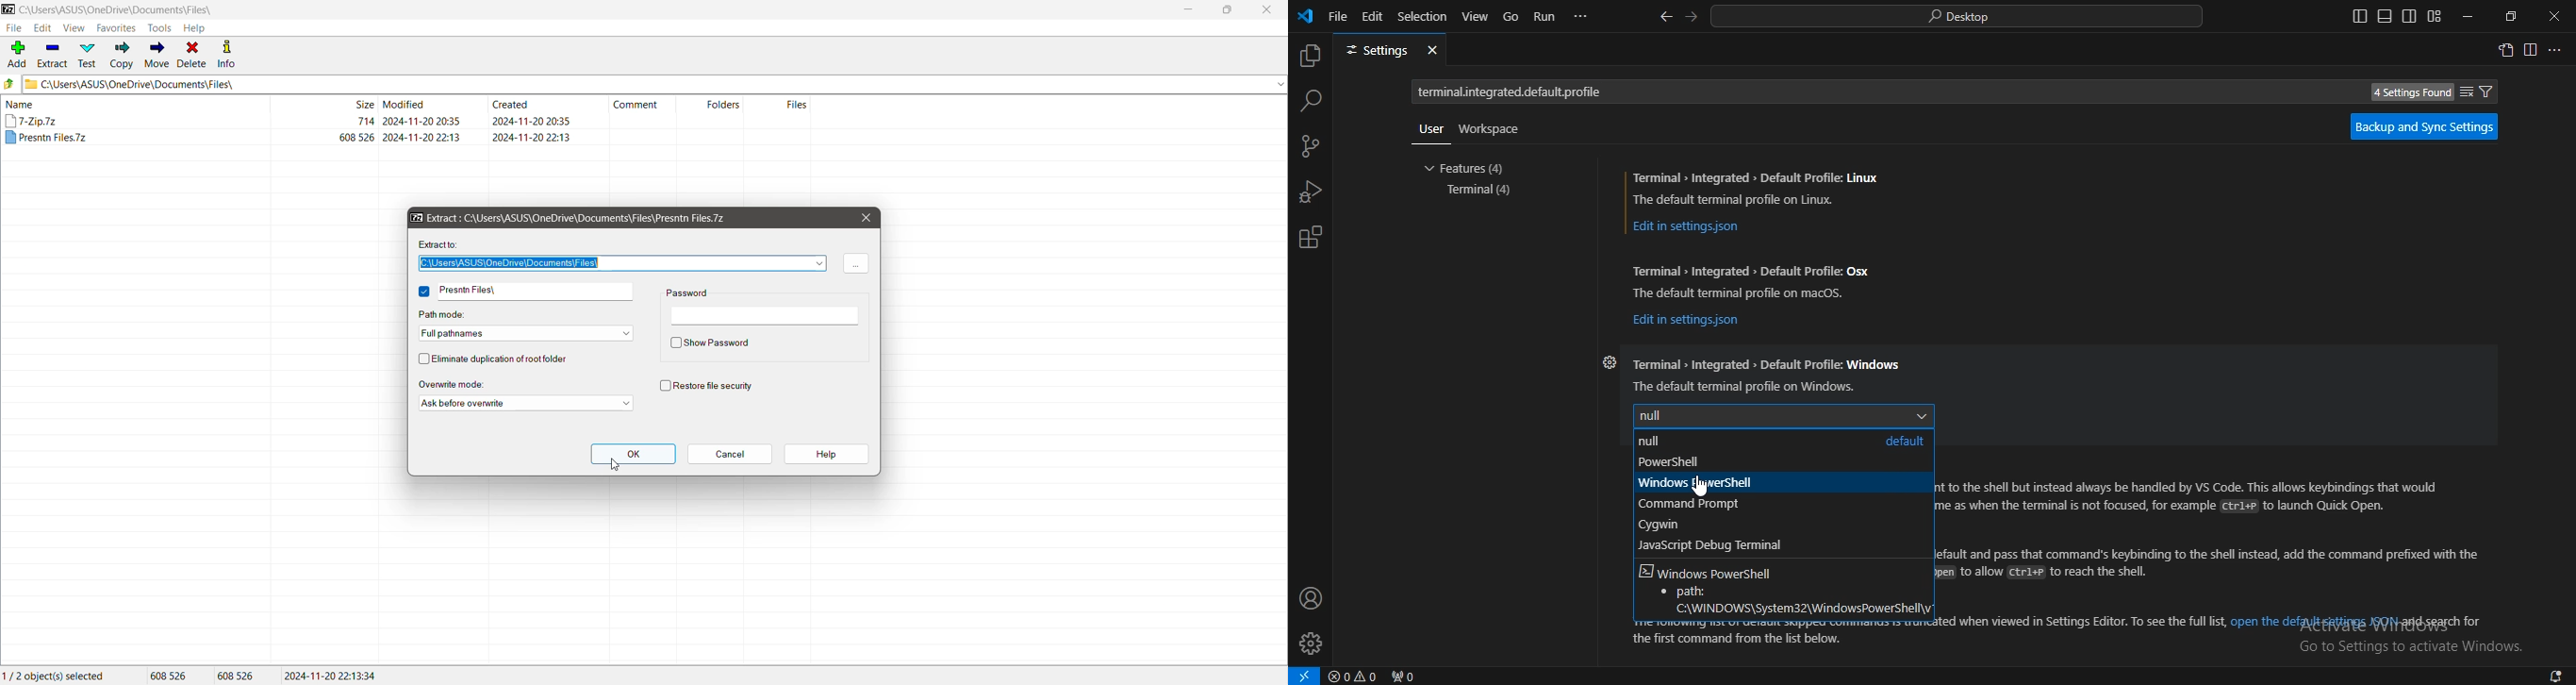 This screenshot has height=700, width=2576. Describe the element at coordinates (574, 217) in the screenshot. I see `Extract : Archive File Path` at that location.